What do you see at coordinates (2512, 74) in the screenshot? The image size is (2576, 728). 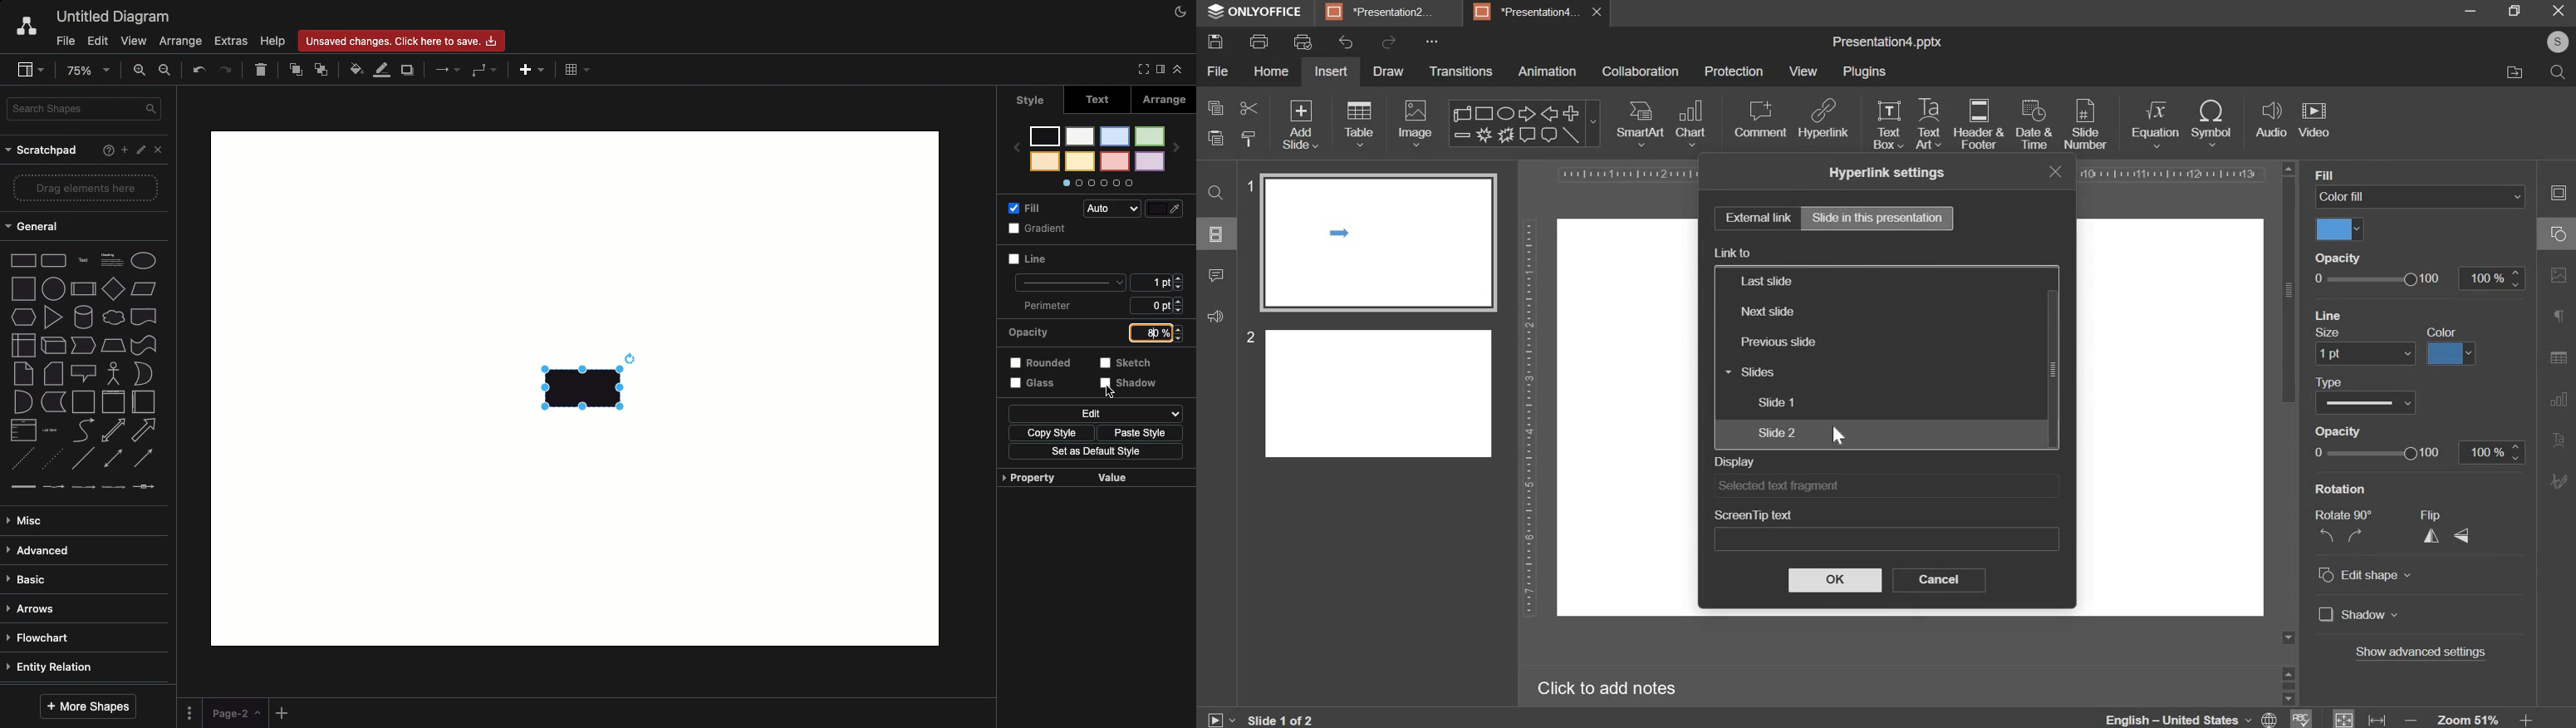 I see `move` at bounding box center [2512, 74].